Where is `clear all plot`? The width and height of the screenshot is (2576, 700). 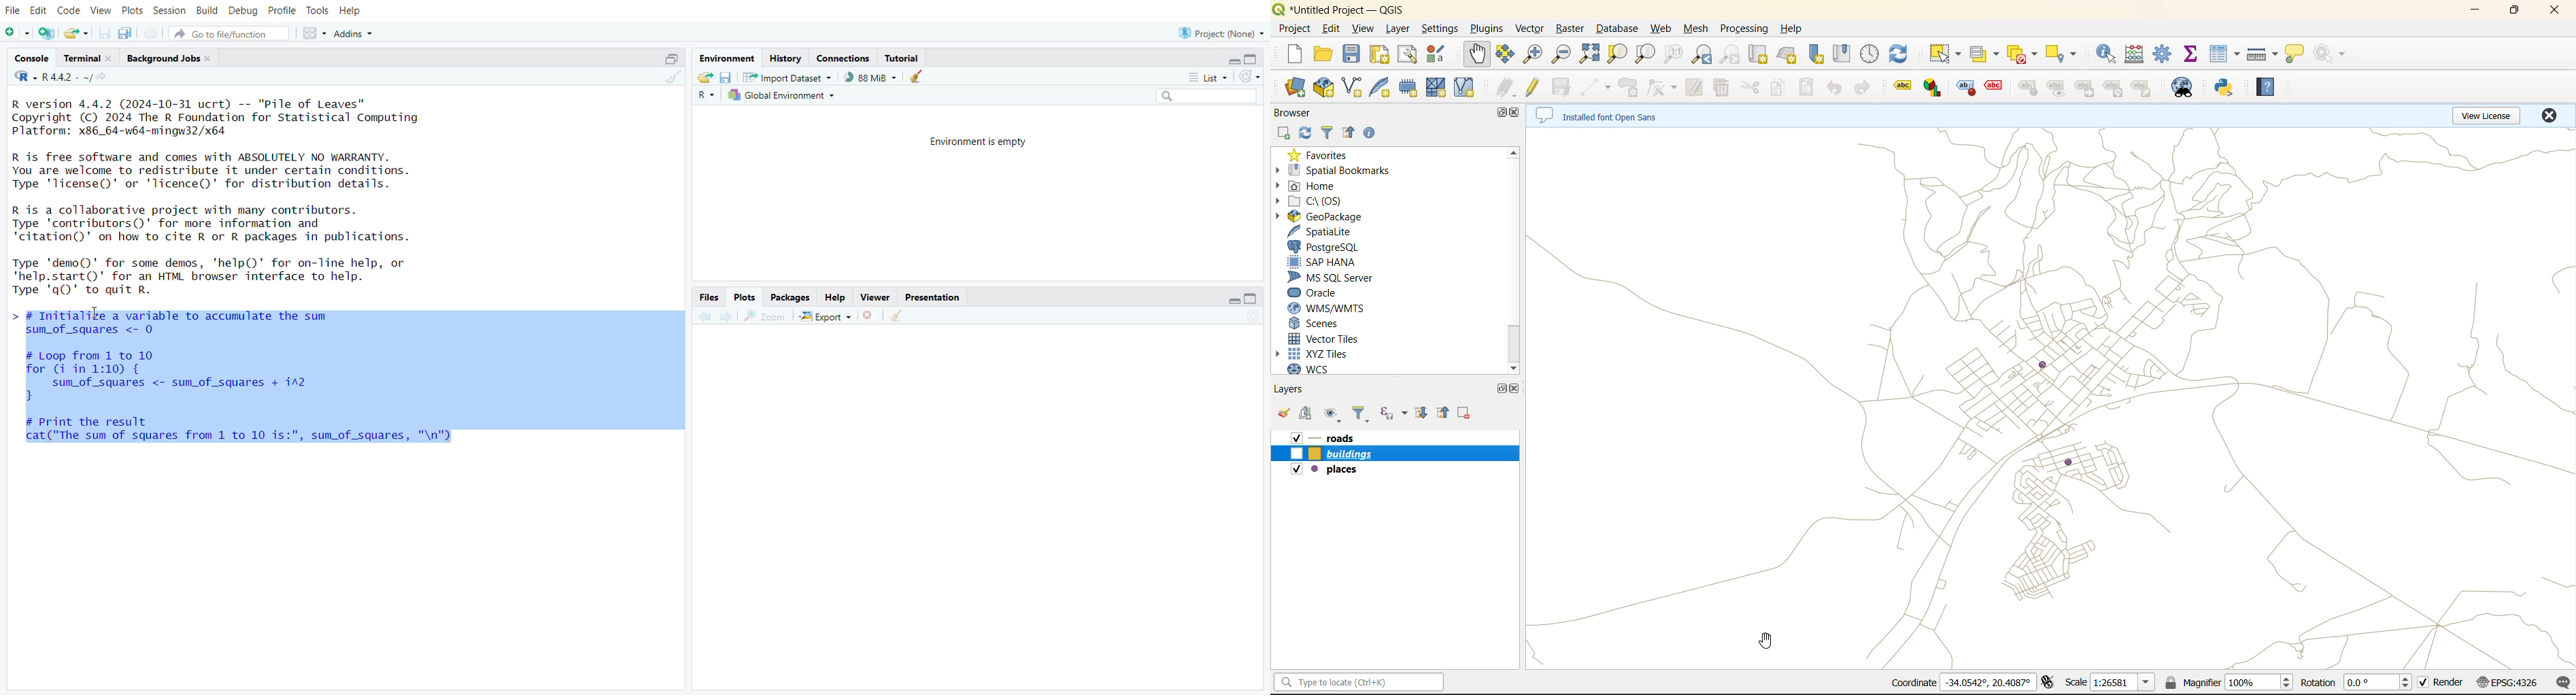
clear all plot is located at coordinates (896, 316).